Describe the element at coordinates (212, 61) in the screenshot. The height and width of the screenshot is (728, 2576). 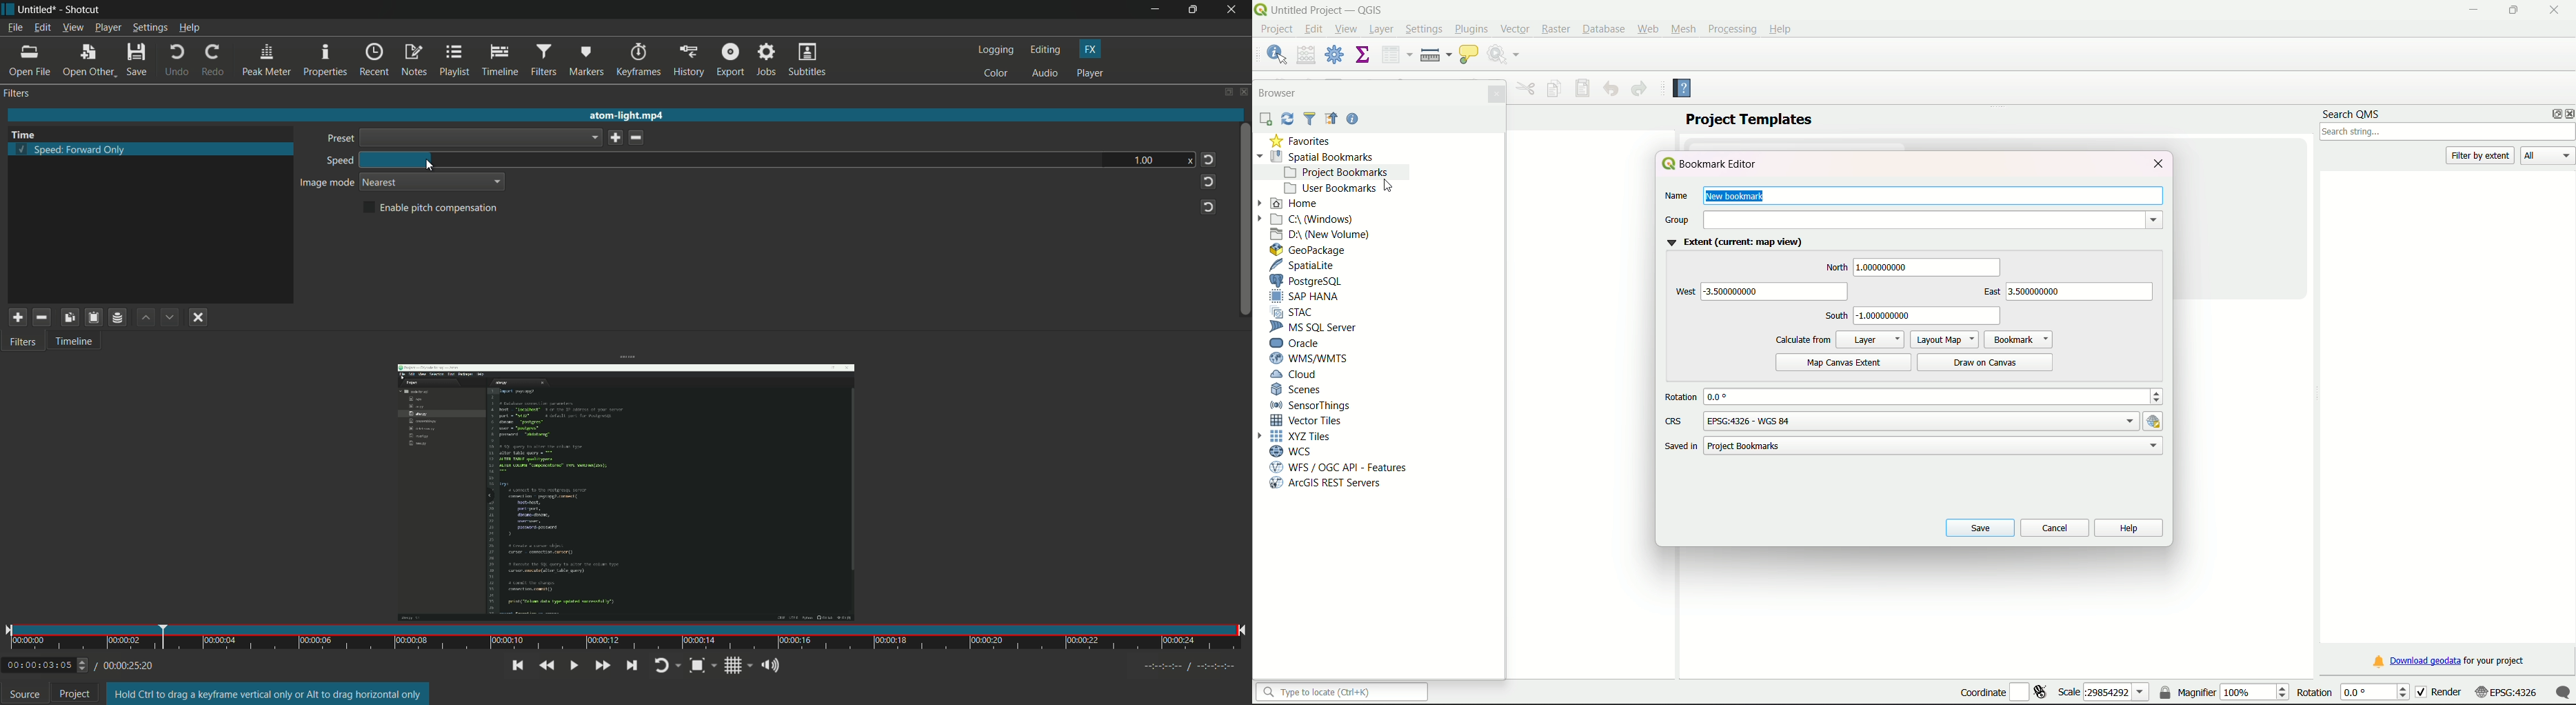
I see `redo` at that location.